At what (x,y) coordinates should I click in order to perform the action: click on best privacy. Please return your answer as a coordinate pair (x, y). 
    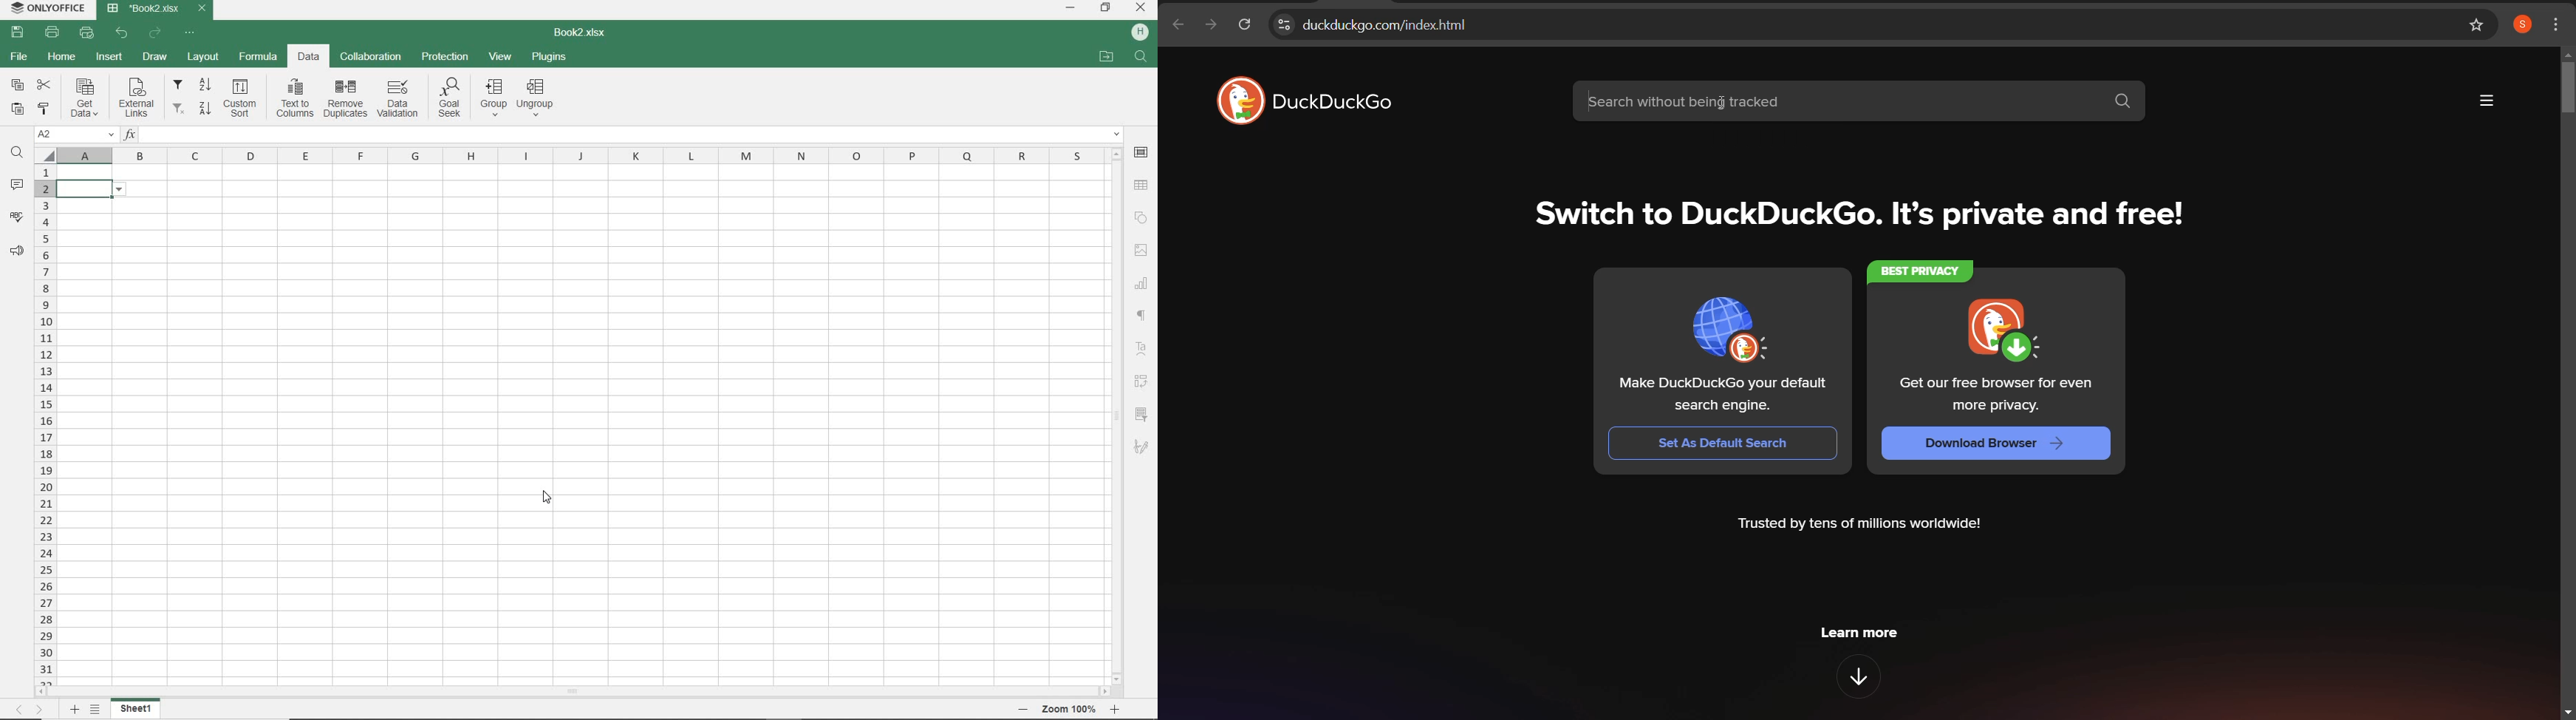
    Looking at the image, I should click on (1917, 270).